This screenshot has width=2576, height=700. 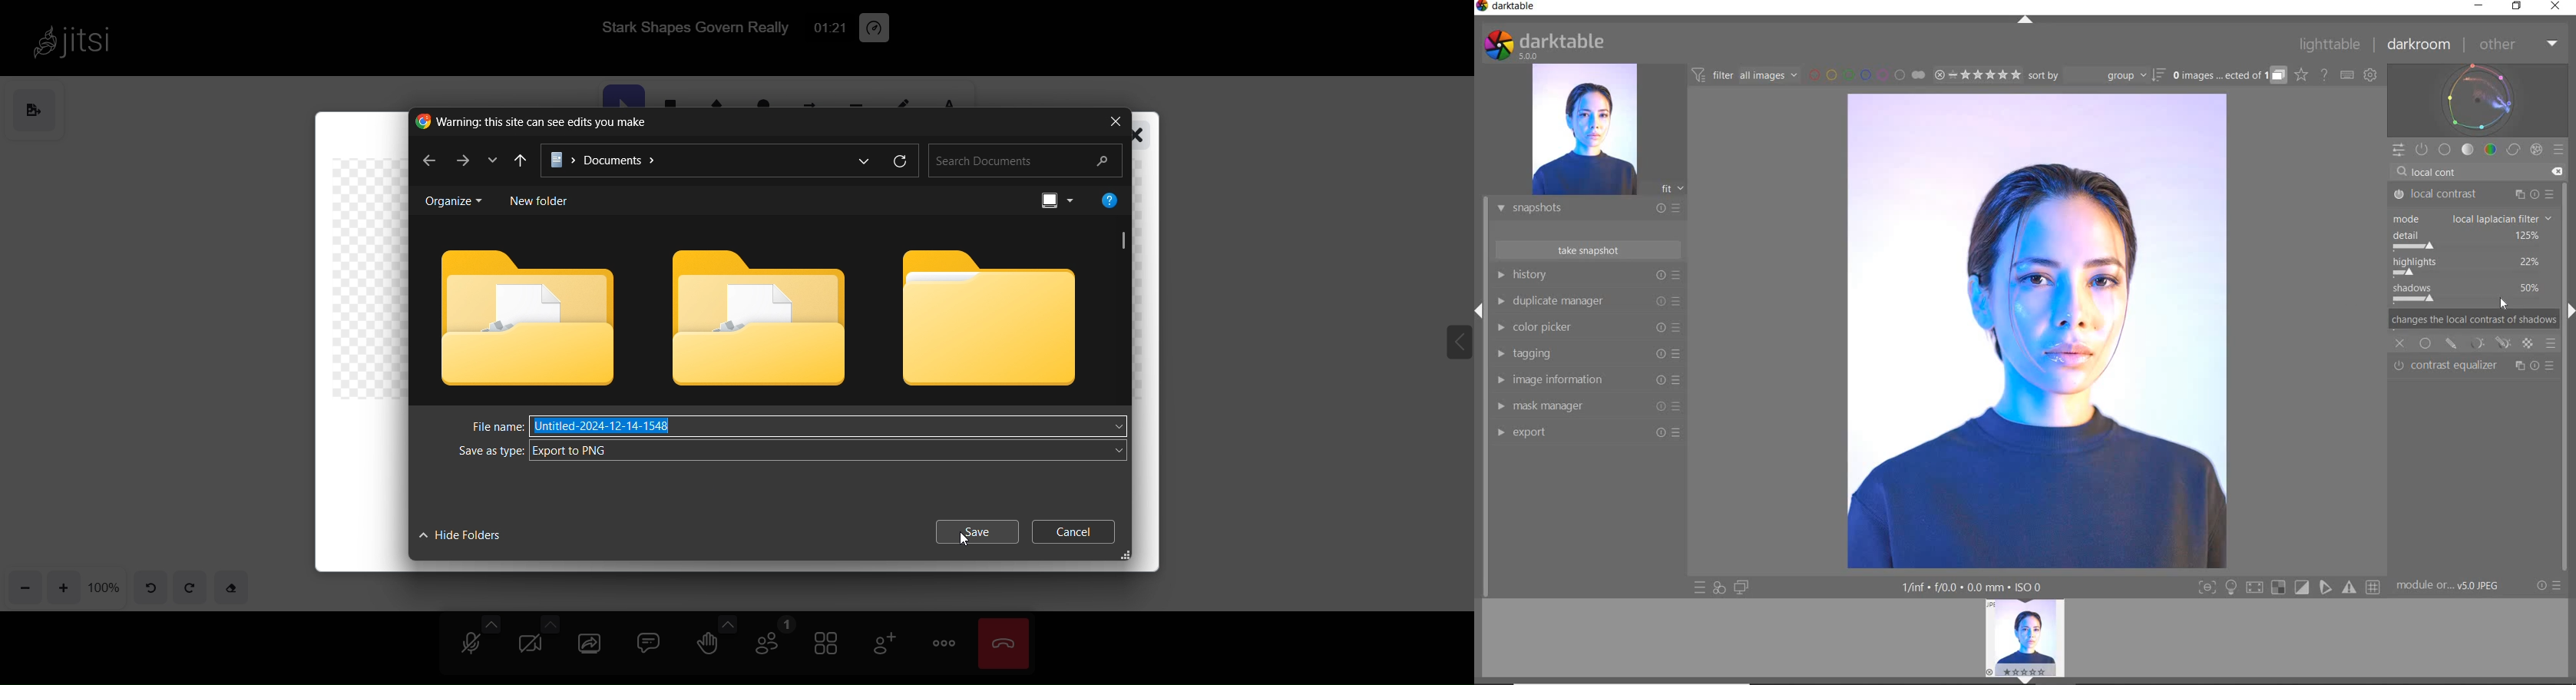 I want to click on contrast equalizer, so click(x=2475, y=366).